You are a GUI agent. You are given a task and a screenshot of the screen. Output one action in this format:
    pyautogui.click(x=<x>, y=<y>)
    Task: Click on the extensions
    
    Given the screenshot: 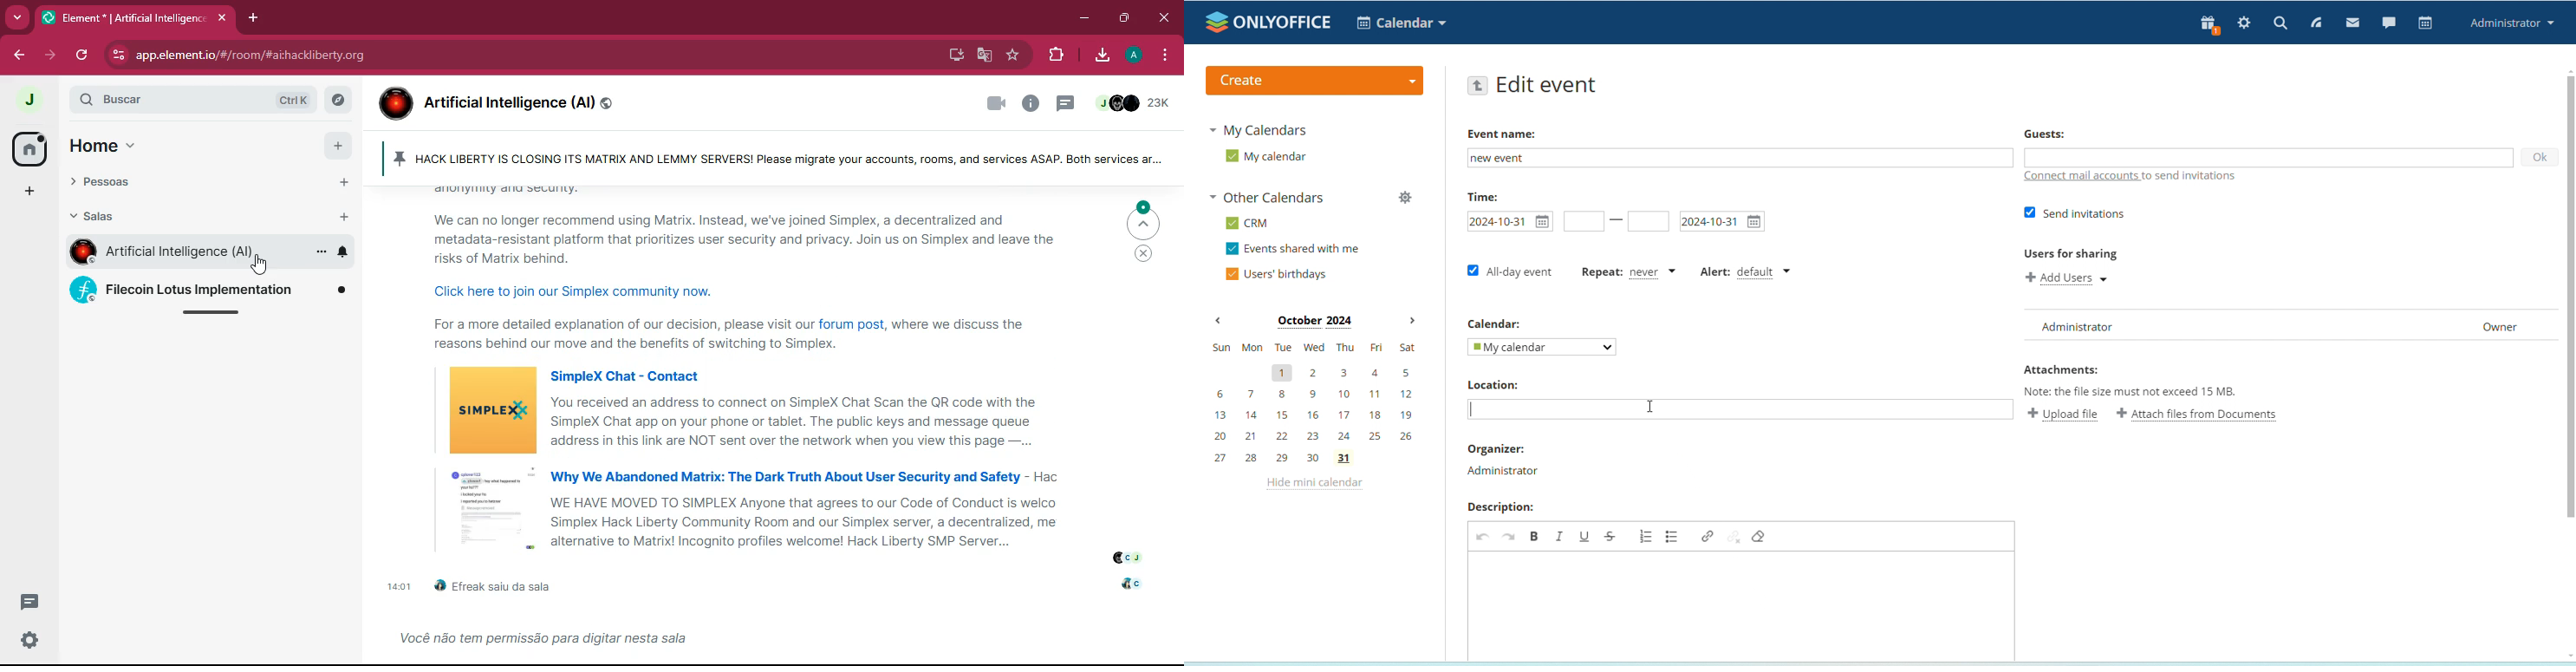 What is the action you would take?
    pyautogui.click(x=1055, y=55)
    